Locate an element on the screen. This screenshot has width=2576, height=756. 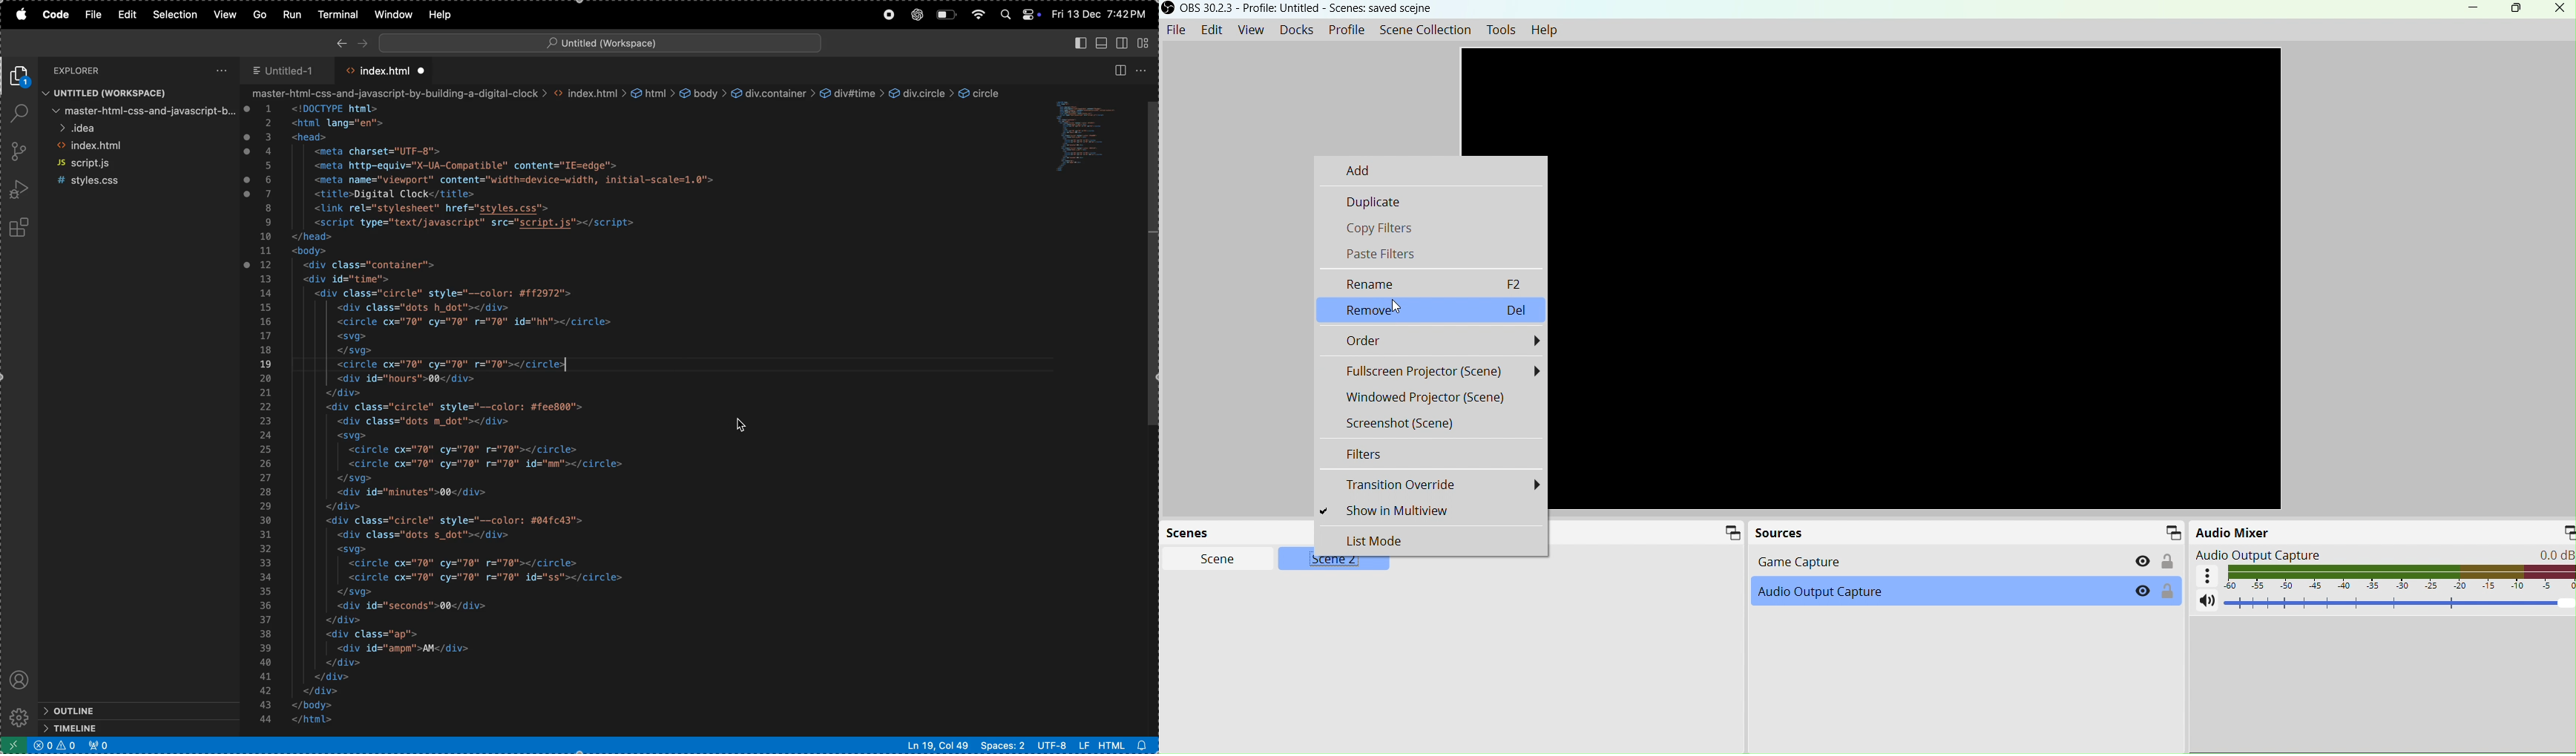
no ports forwarded is located at coordinates (99, 746).